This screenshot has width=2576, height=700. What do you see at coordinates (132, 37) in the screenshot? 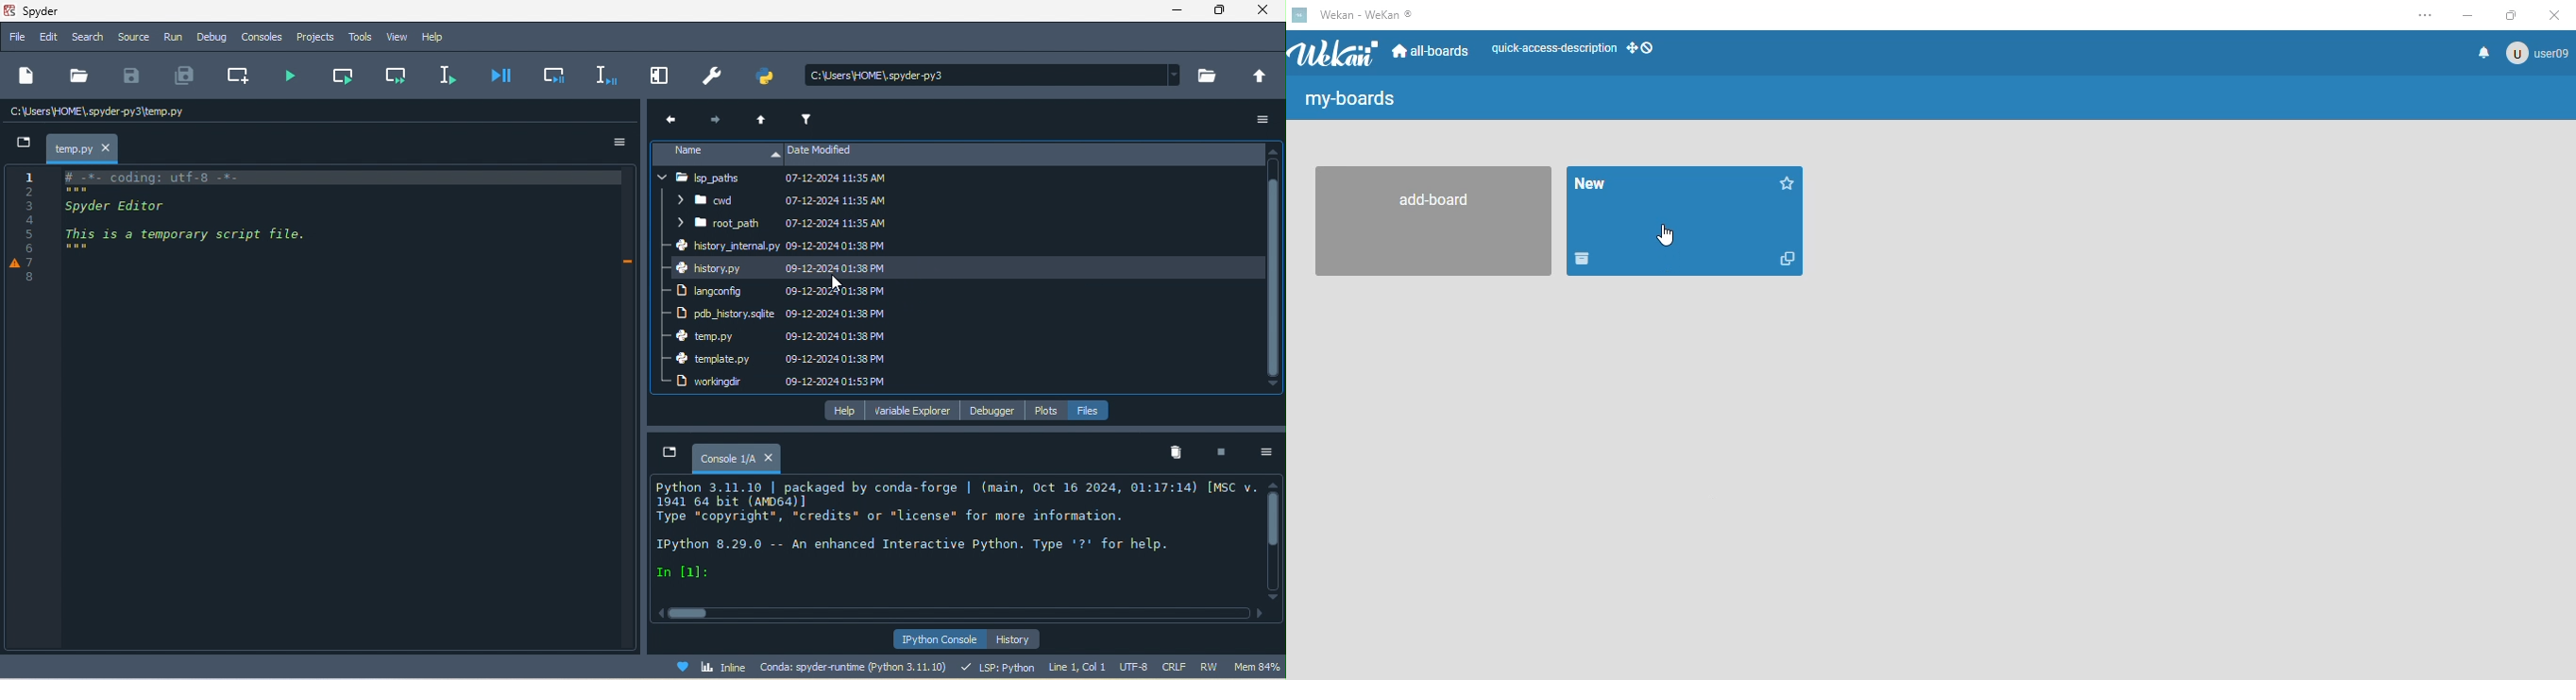
I see `source` at bounding box center [132, 37].